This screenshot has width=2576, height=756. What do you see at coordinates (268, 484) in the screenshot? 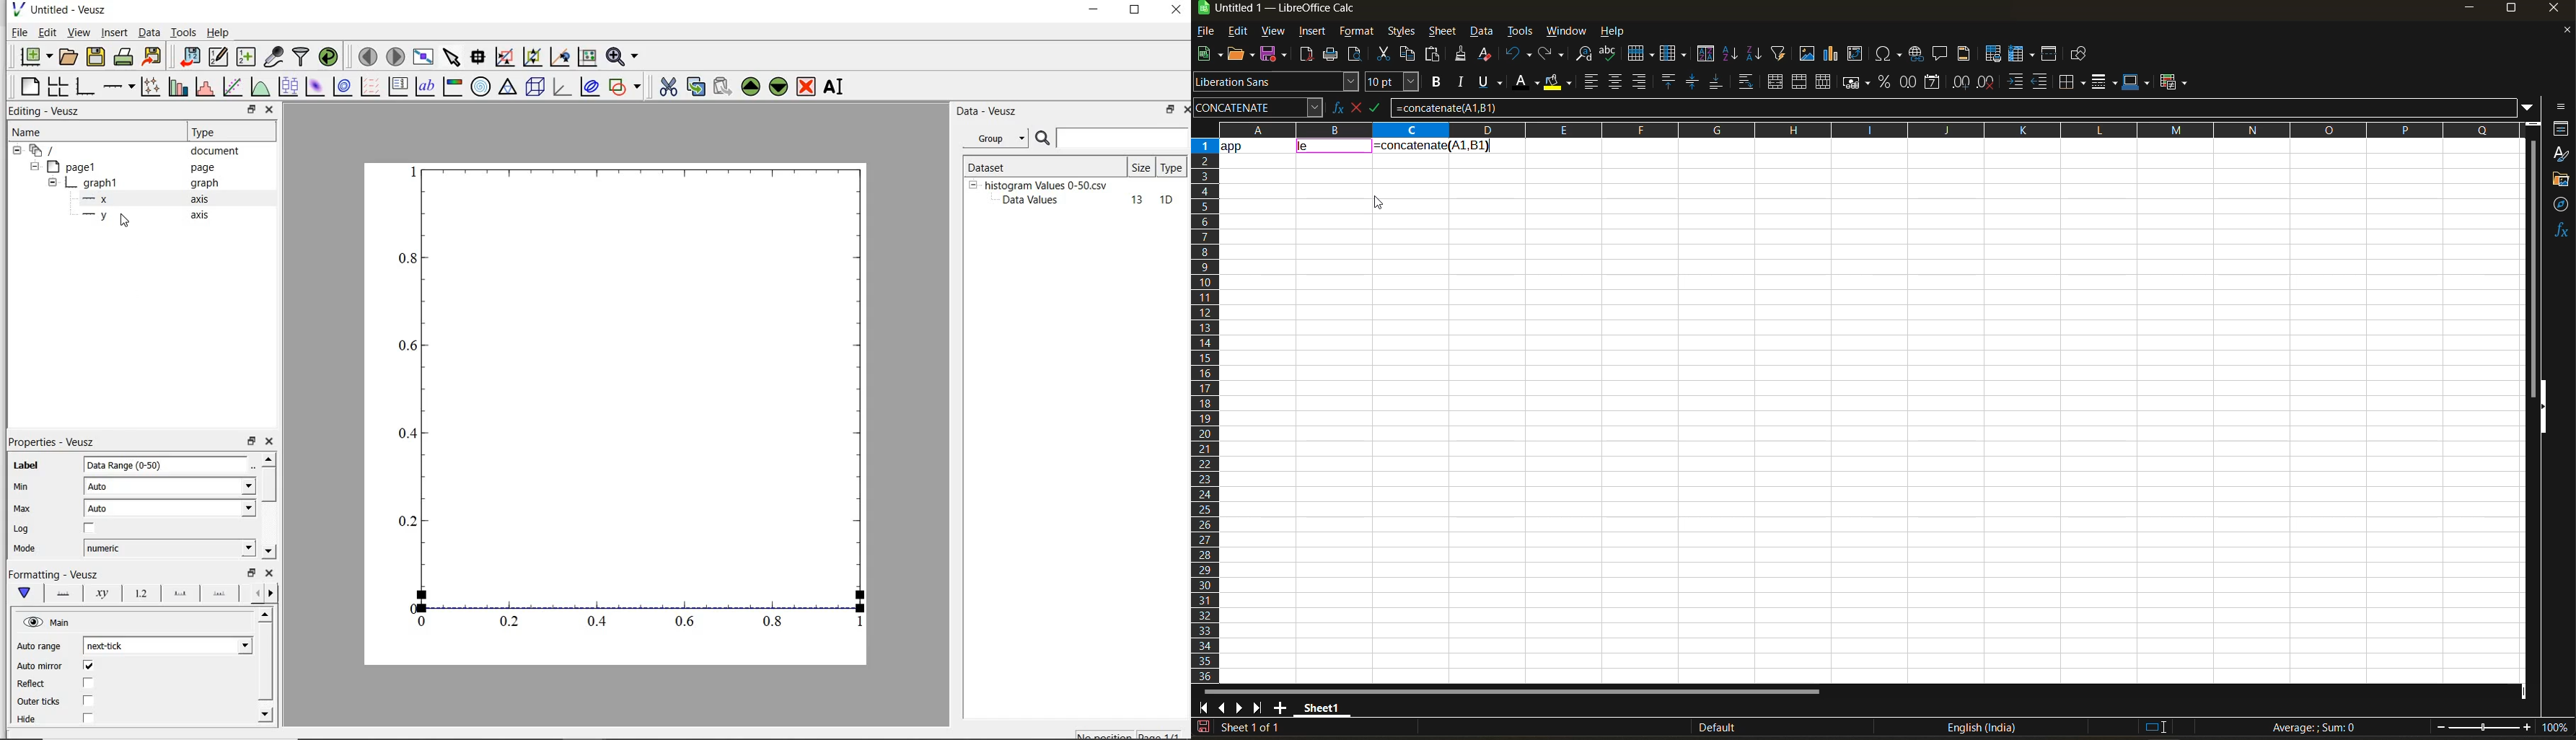
I see `vertical scrollbar` at bounding box center [268, 484].